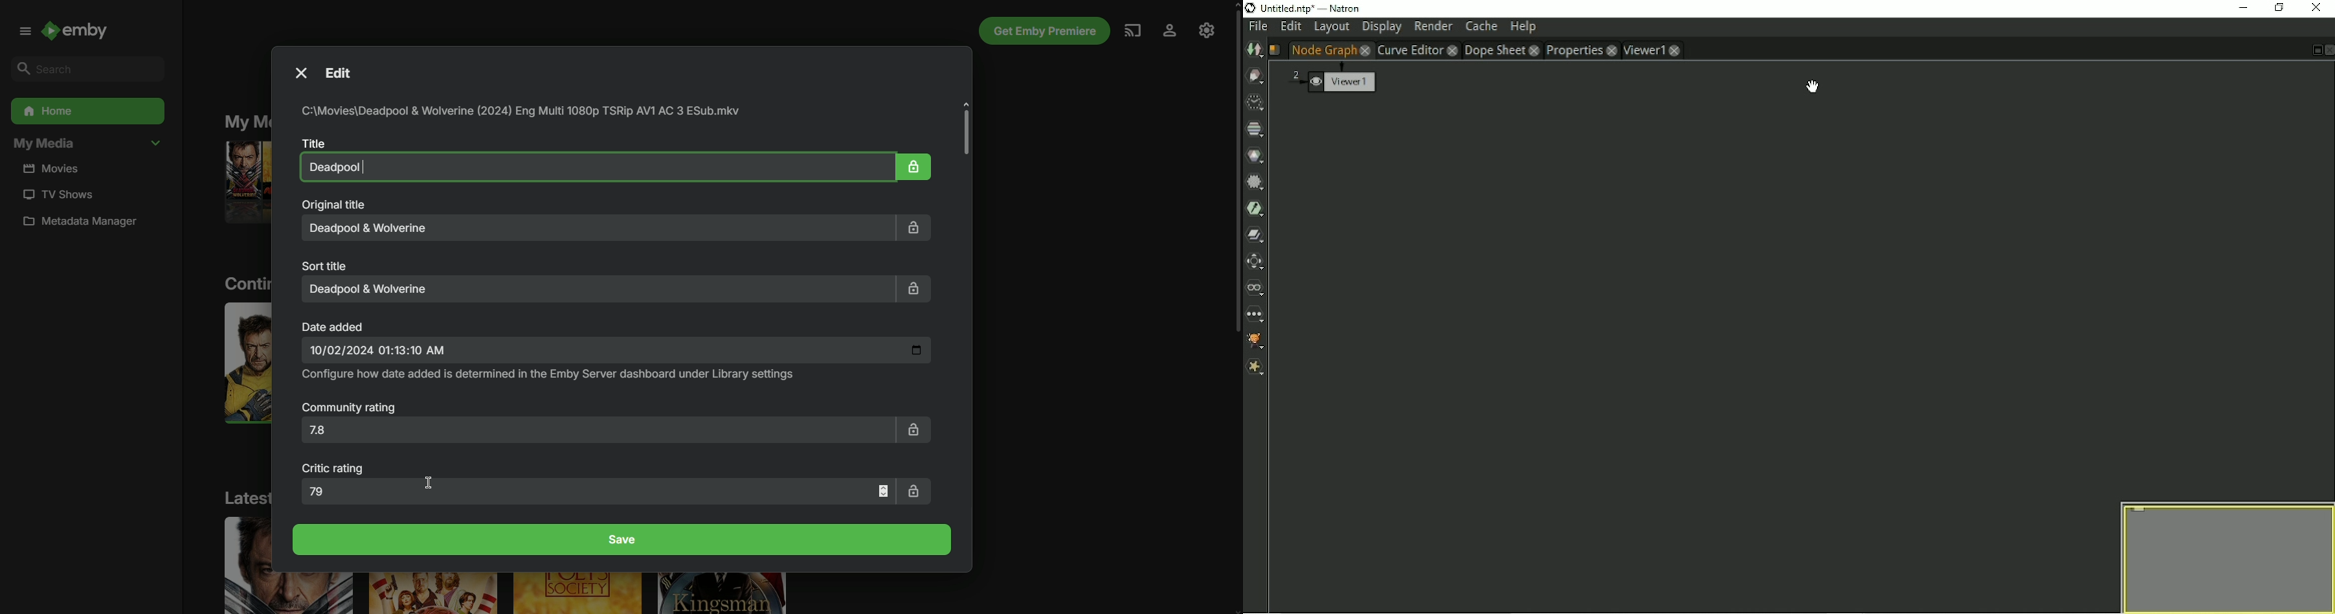 The width and height of the screenshot is (2352, 616). Describe the element at coordinates (333, 205) in the screenshot. I see `Original Title` at that location.